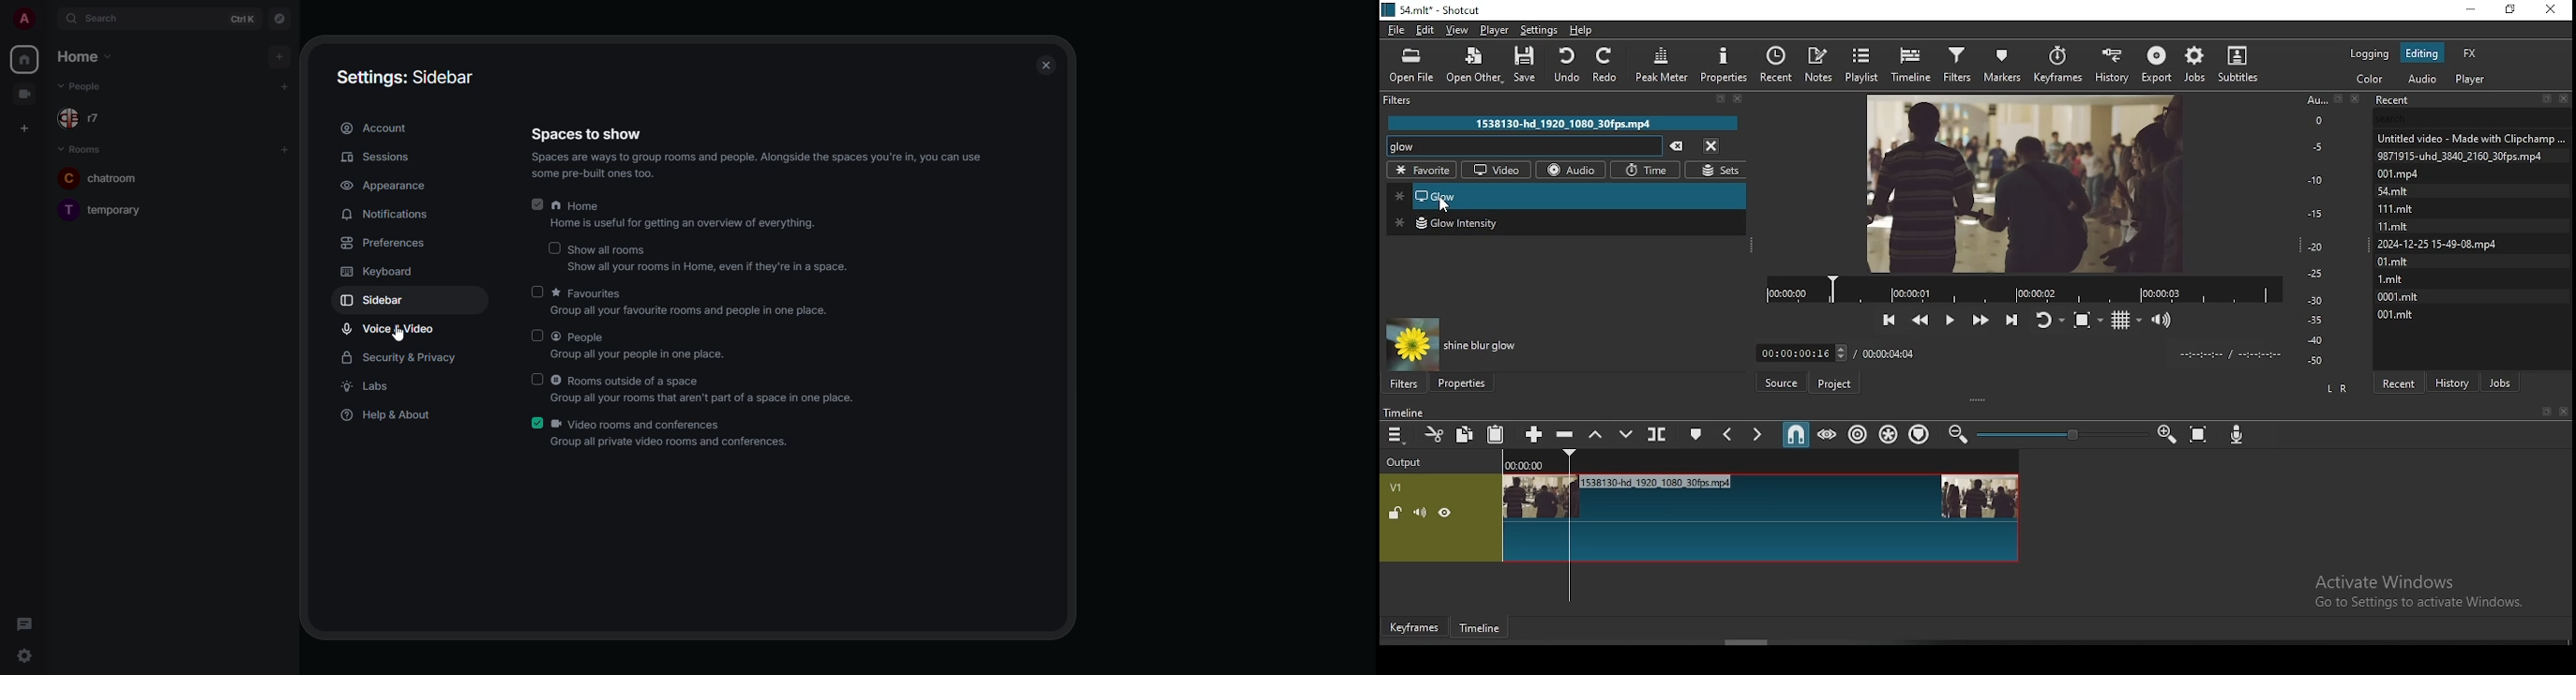 This screenshot has width=2576, height=700. I want to click on notifications, so click(392, 214).